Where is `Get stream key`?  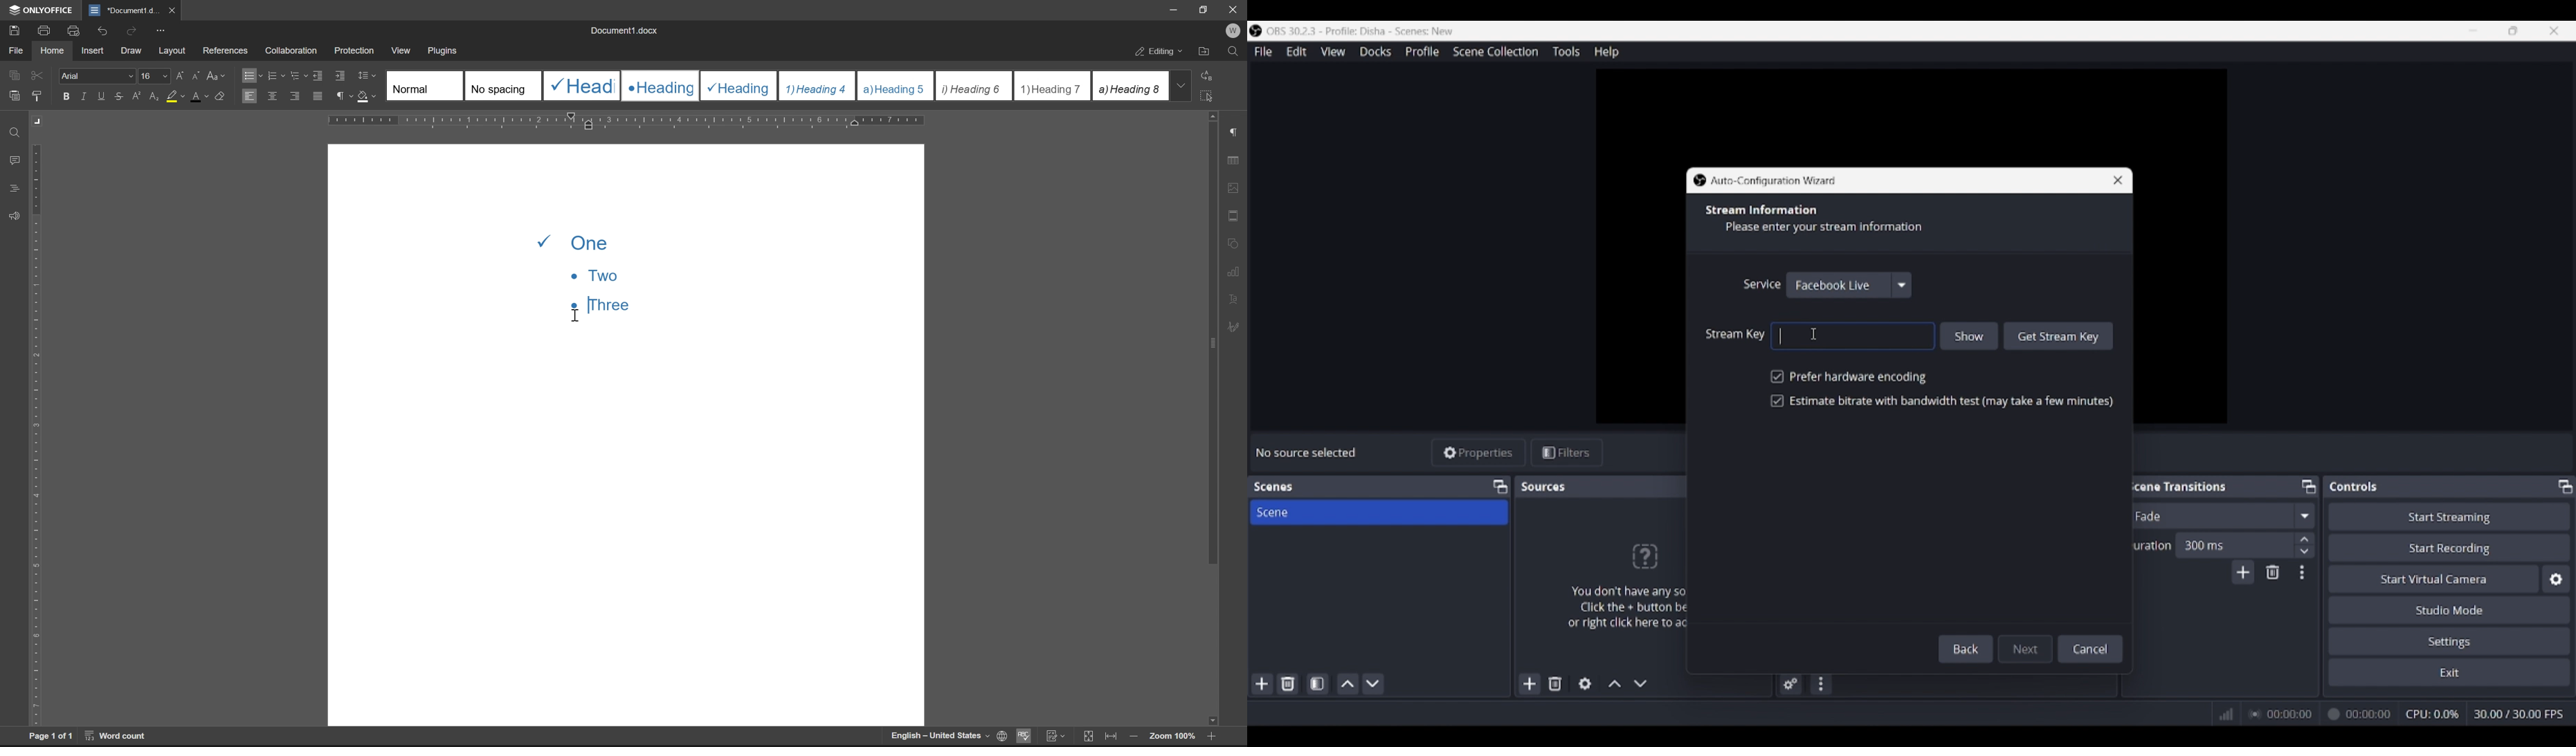
Get stream key is located at coordinates (2059, 335).